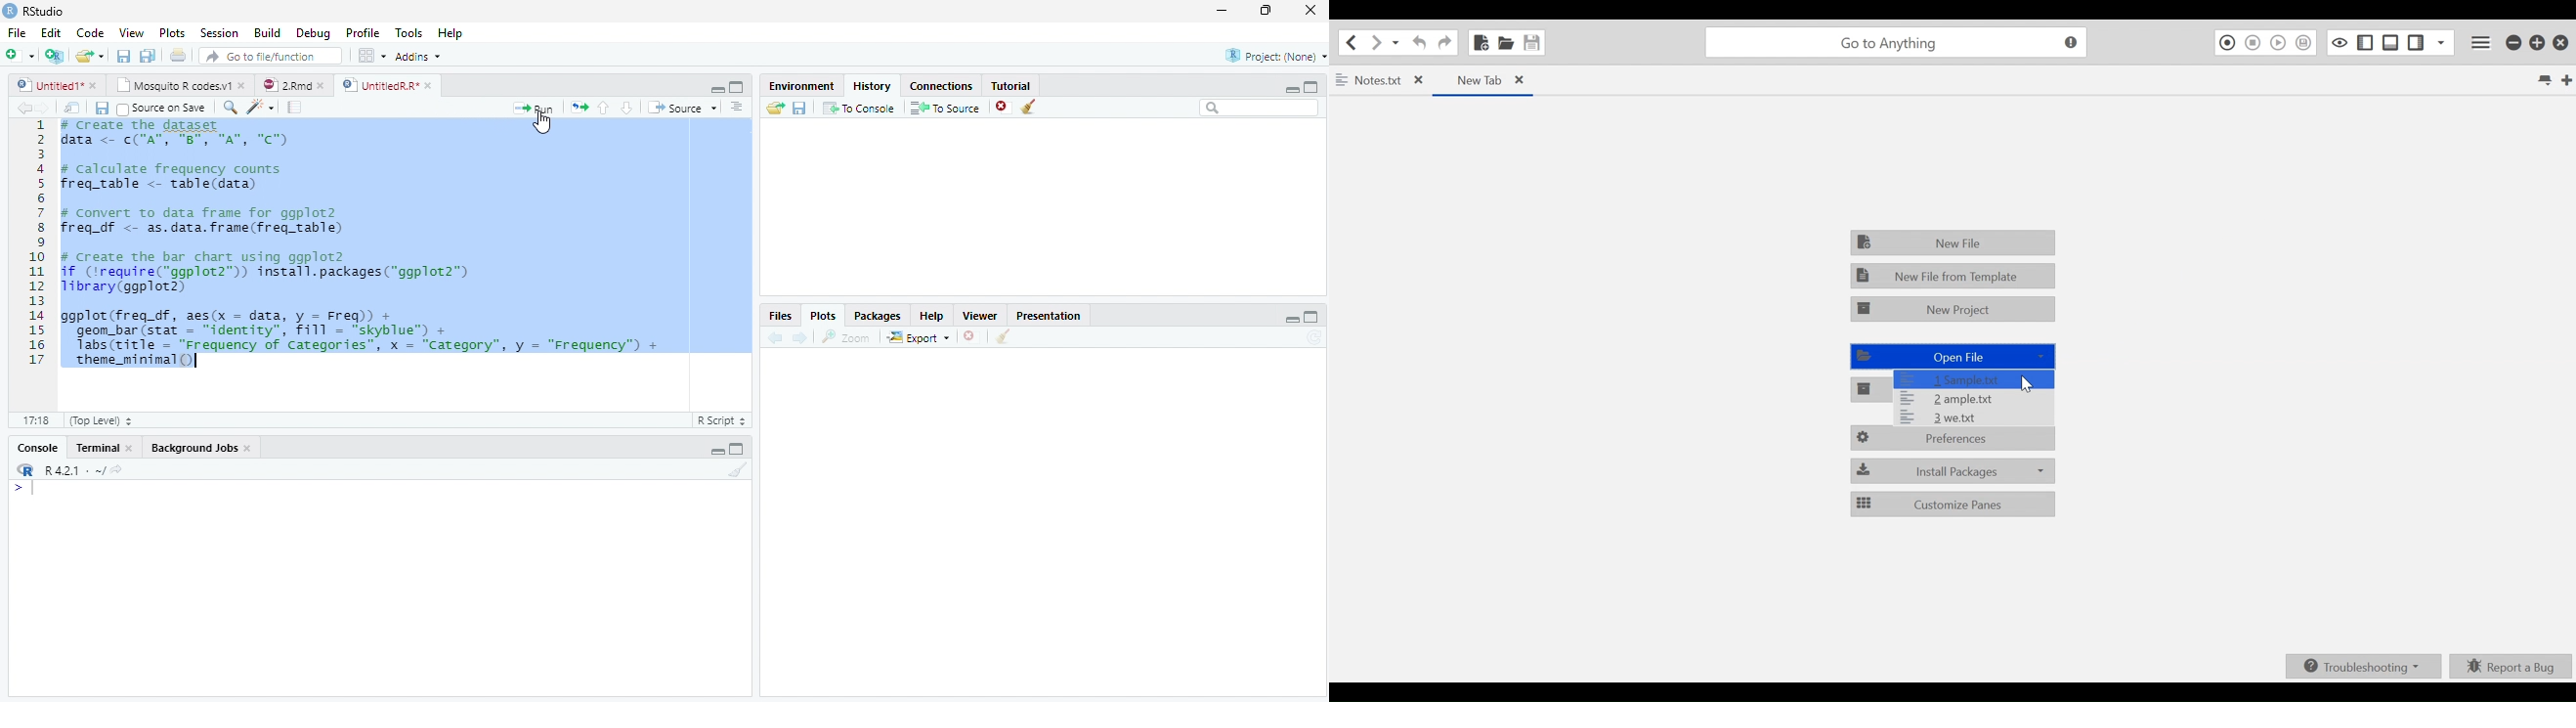  I want to click on Clear Console, so click(1004, 336).